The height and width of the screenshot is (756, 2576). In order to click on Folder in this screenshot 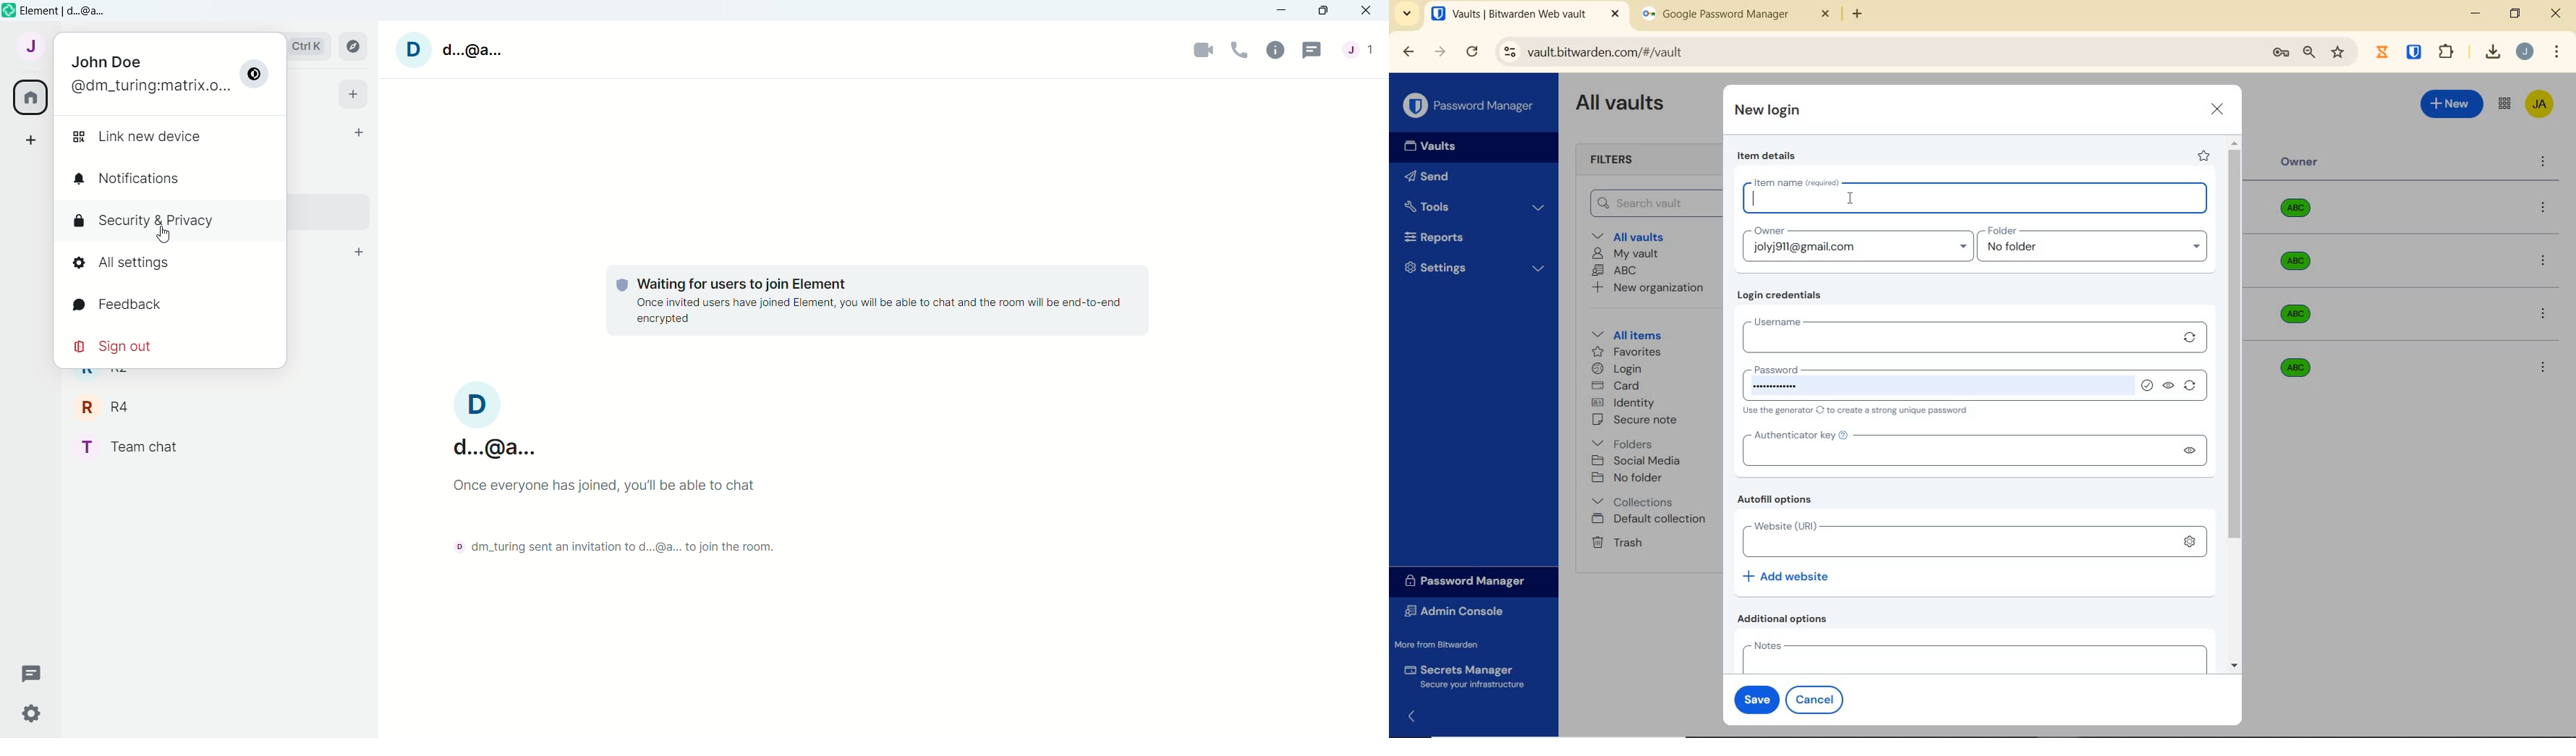, I will do `click(2088, 231)`.